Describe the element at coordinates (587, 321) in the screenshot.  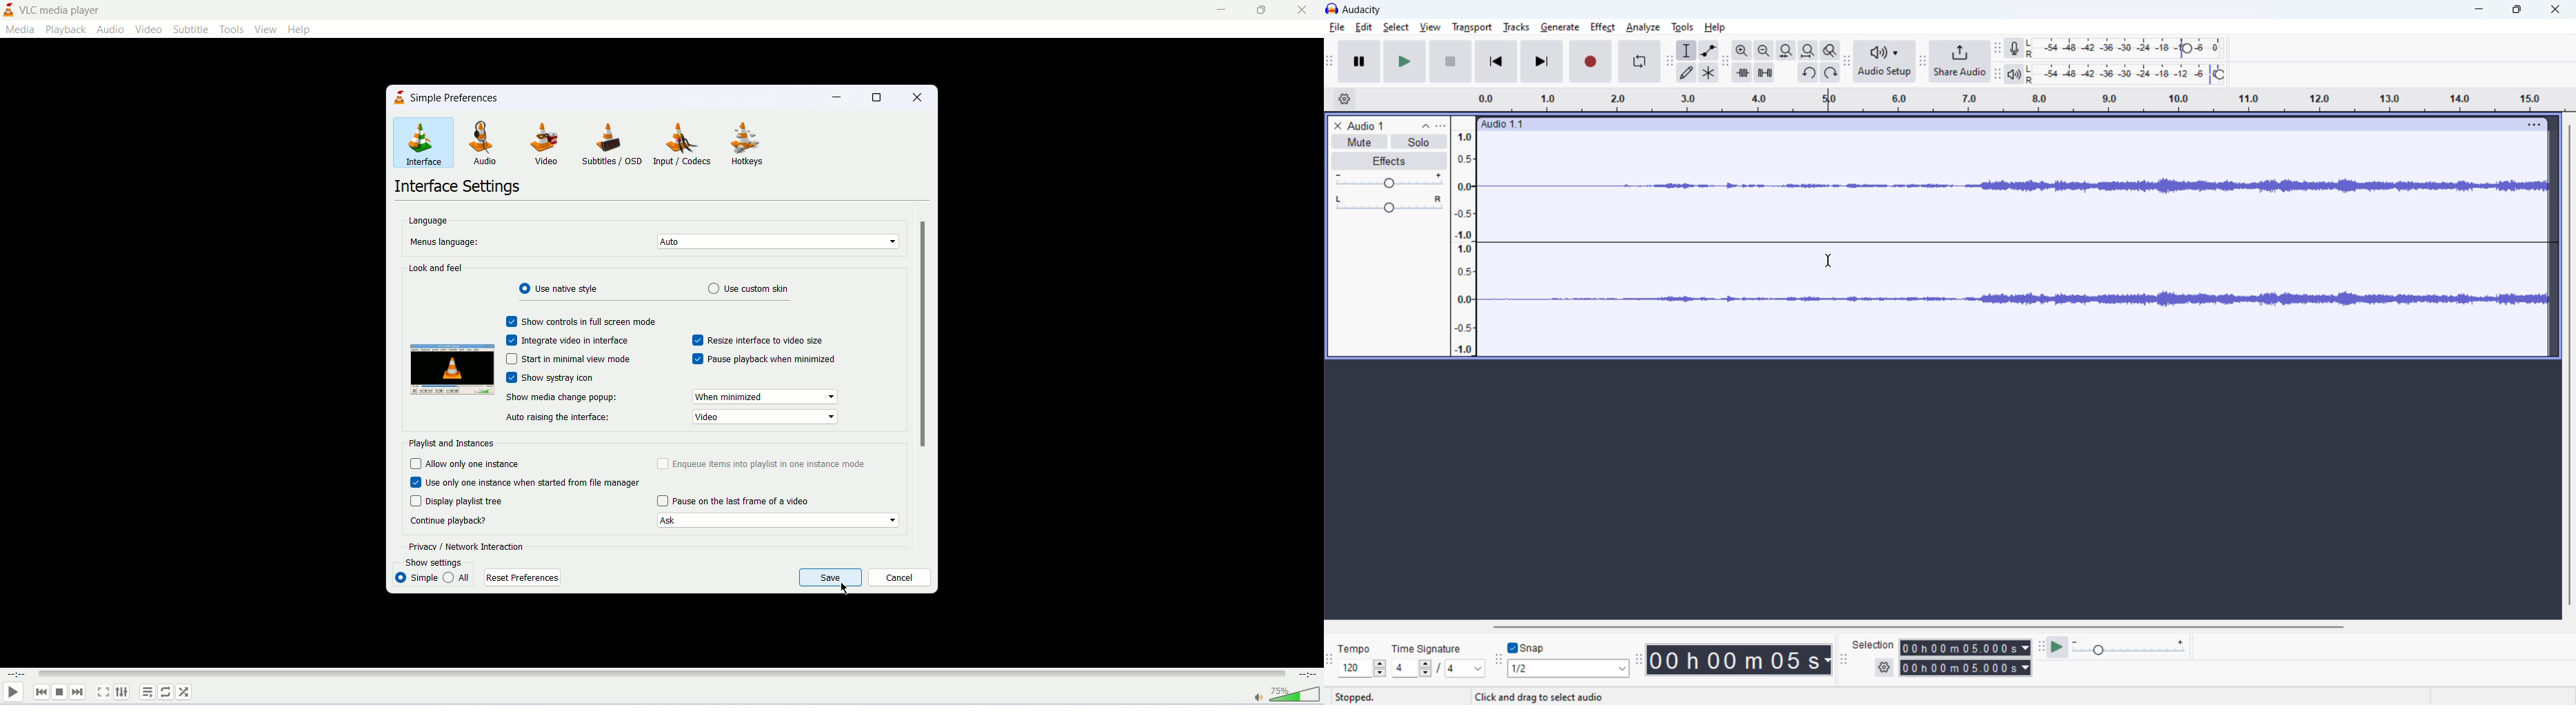
I see `show controls in full screen` at that location.